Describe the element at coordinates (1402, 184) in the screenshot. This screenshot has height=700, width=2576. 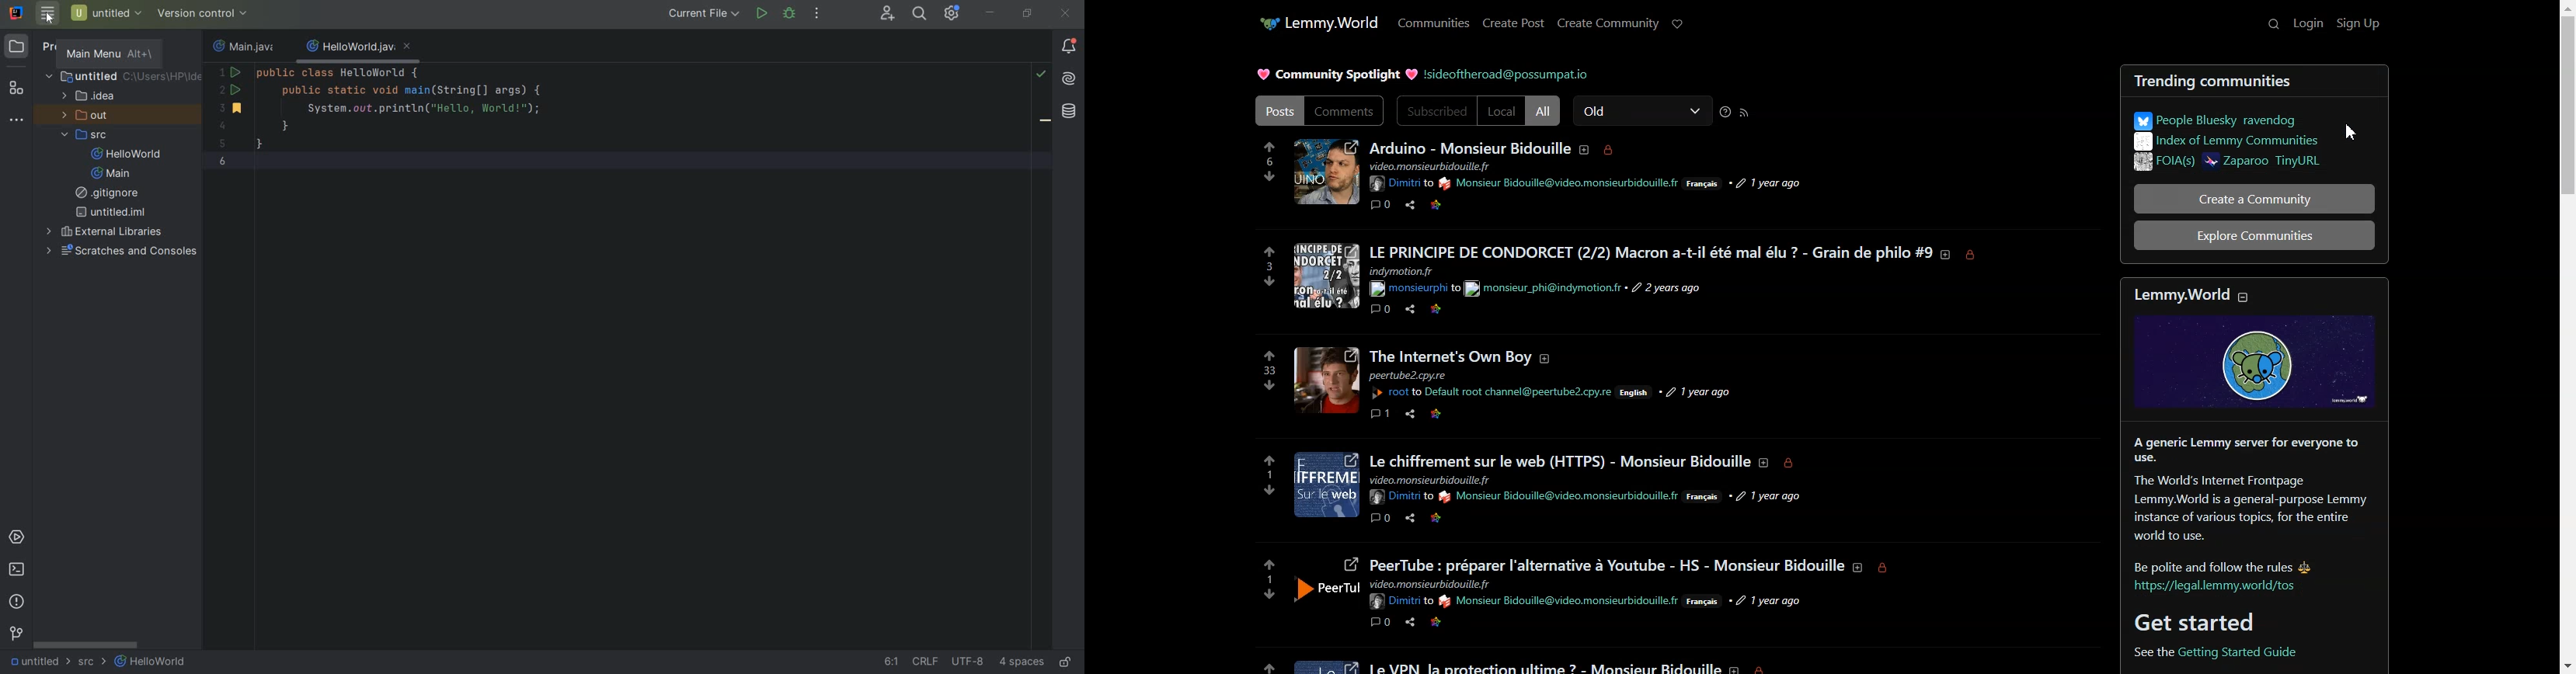
I see `Hyperlink` at that location.